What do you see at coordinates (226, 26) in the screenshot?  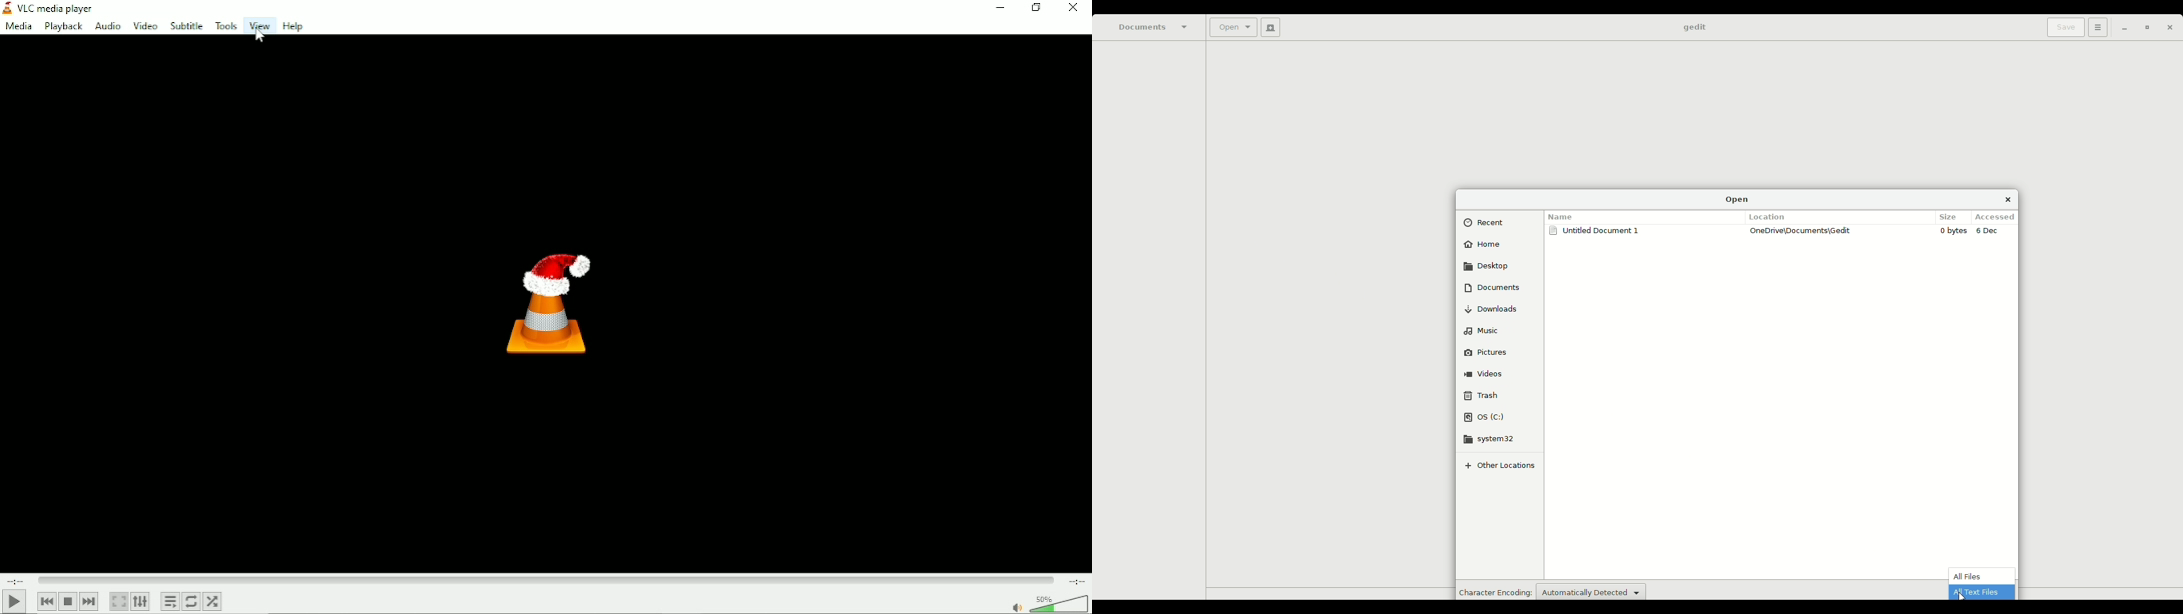 I see `Tools` at bounding box center [226, 26].